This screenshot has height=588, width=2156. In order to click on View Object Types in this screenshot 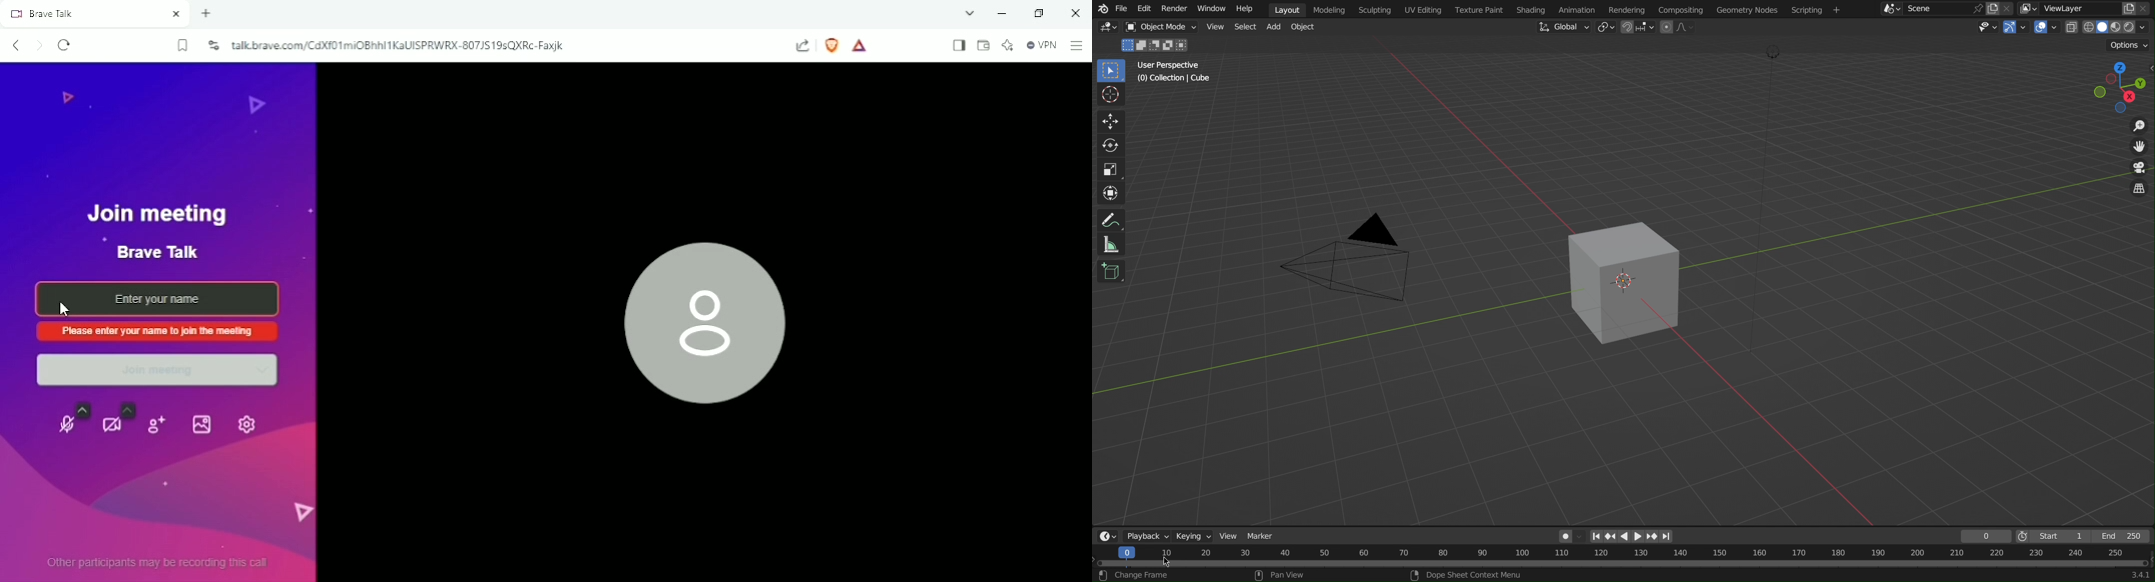, I will do `click(1987, 27)`.